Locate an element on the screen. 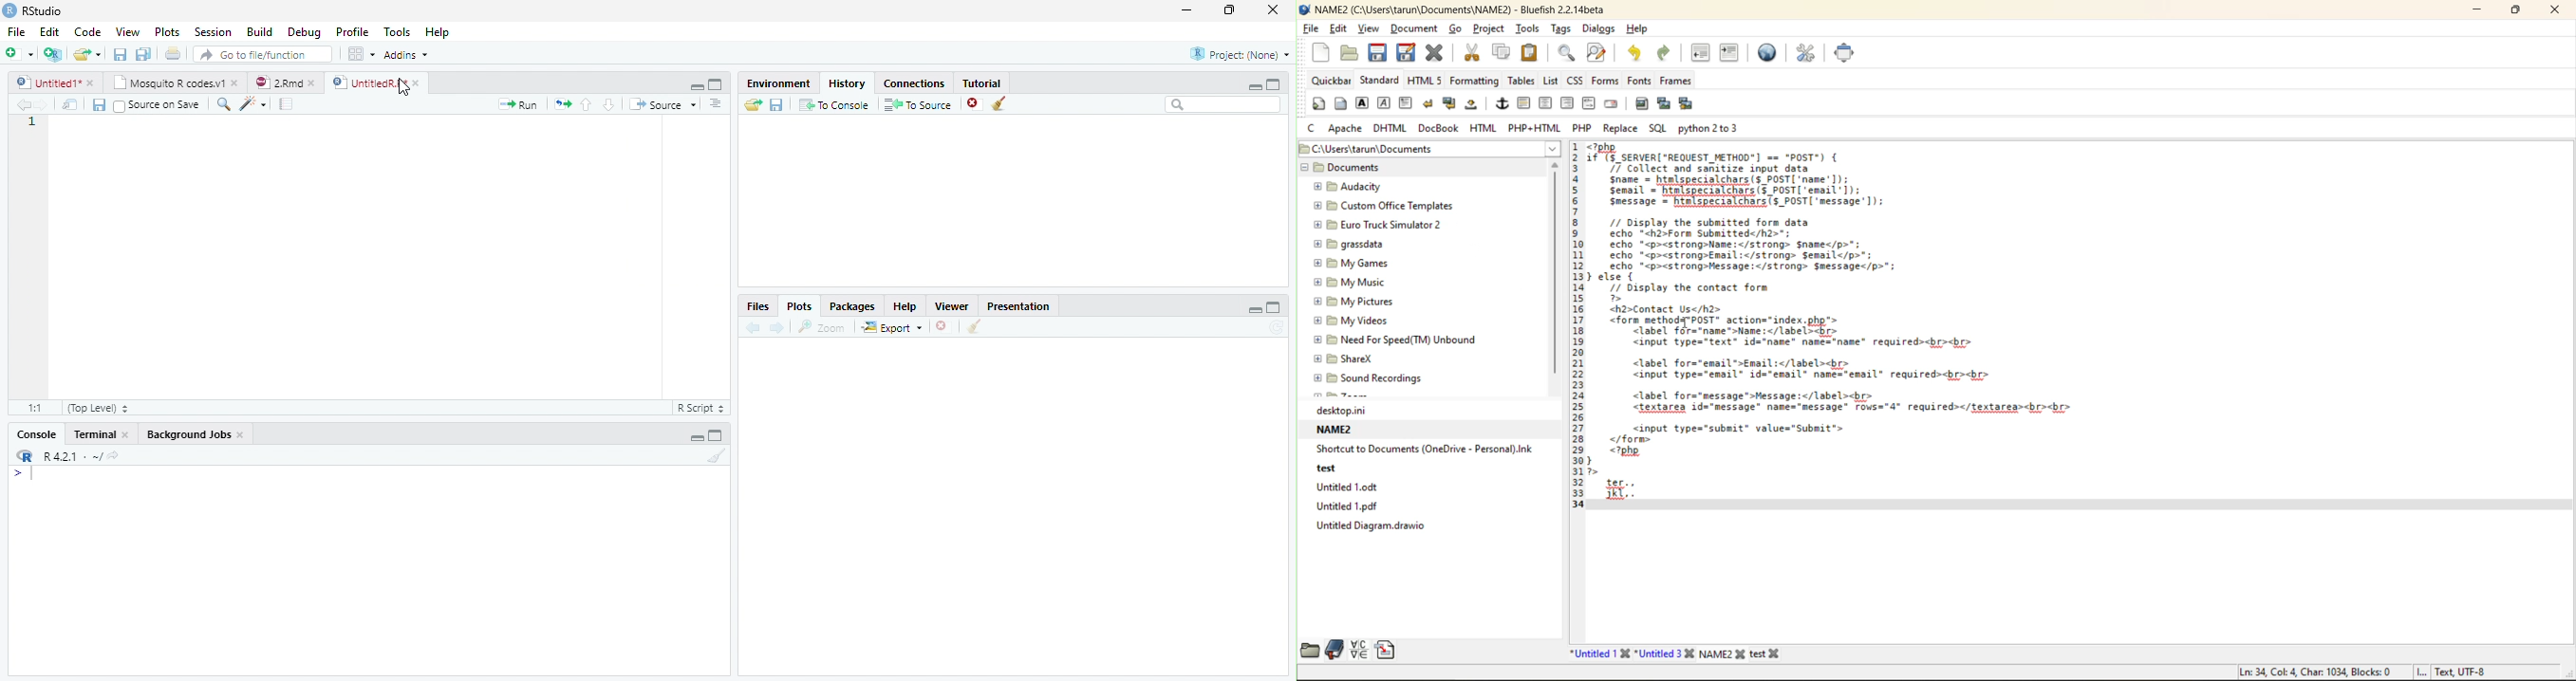 The height and width of the screenshot is (700, 2576). Help is located at coordinates (437, 34).